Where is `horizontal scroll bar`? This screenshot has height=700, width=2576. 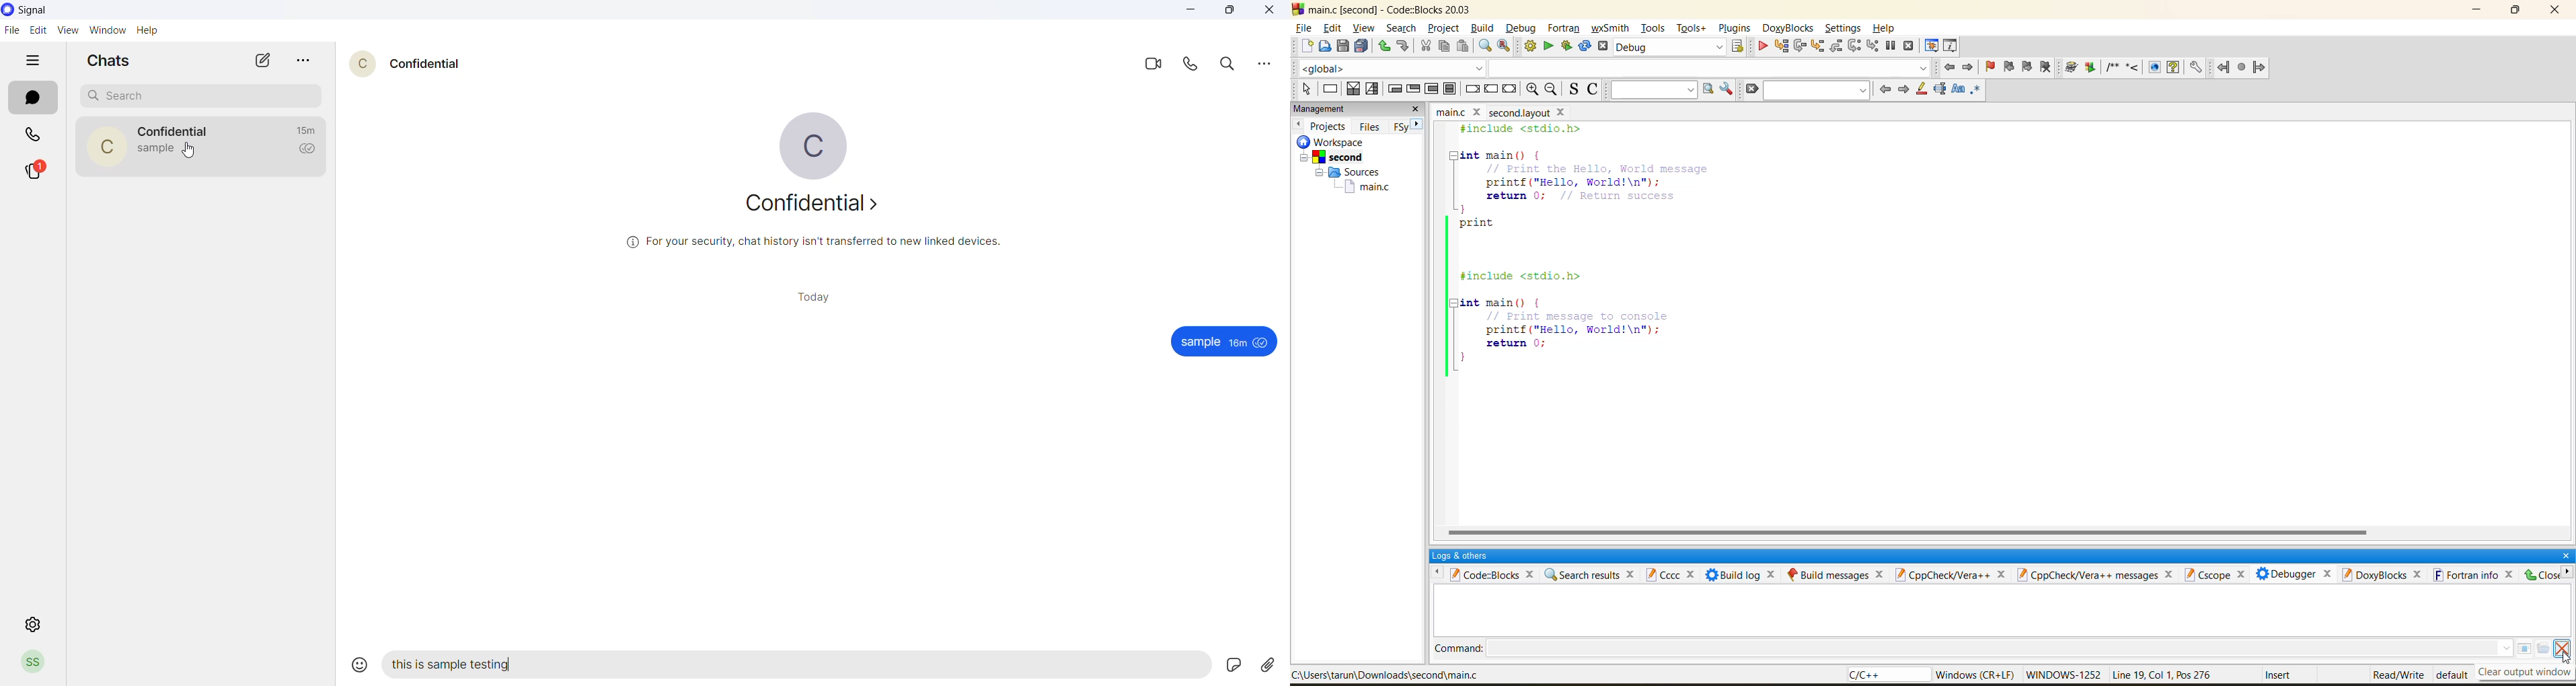 horizontal scroll bar is located at coordinates (1906, 533).